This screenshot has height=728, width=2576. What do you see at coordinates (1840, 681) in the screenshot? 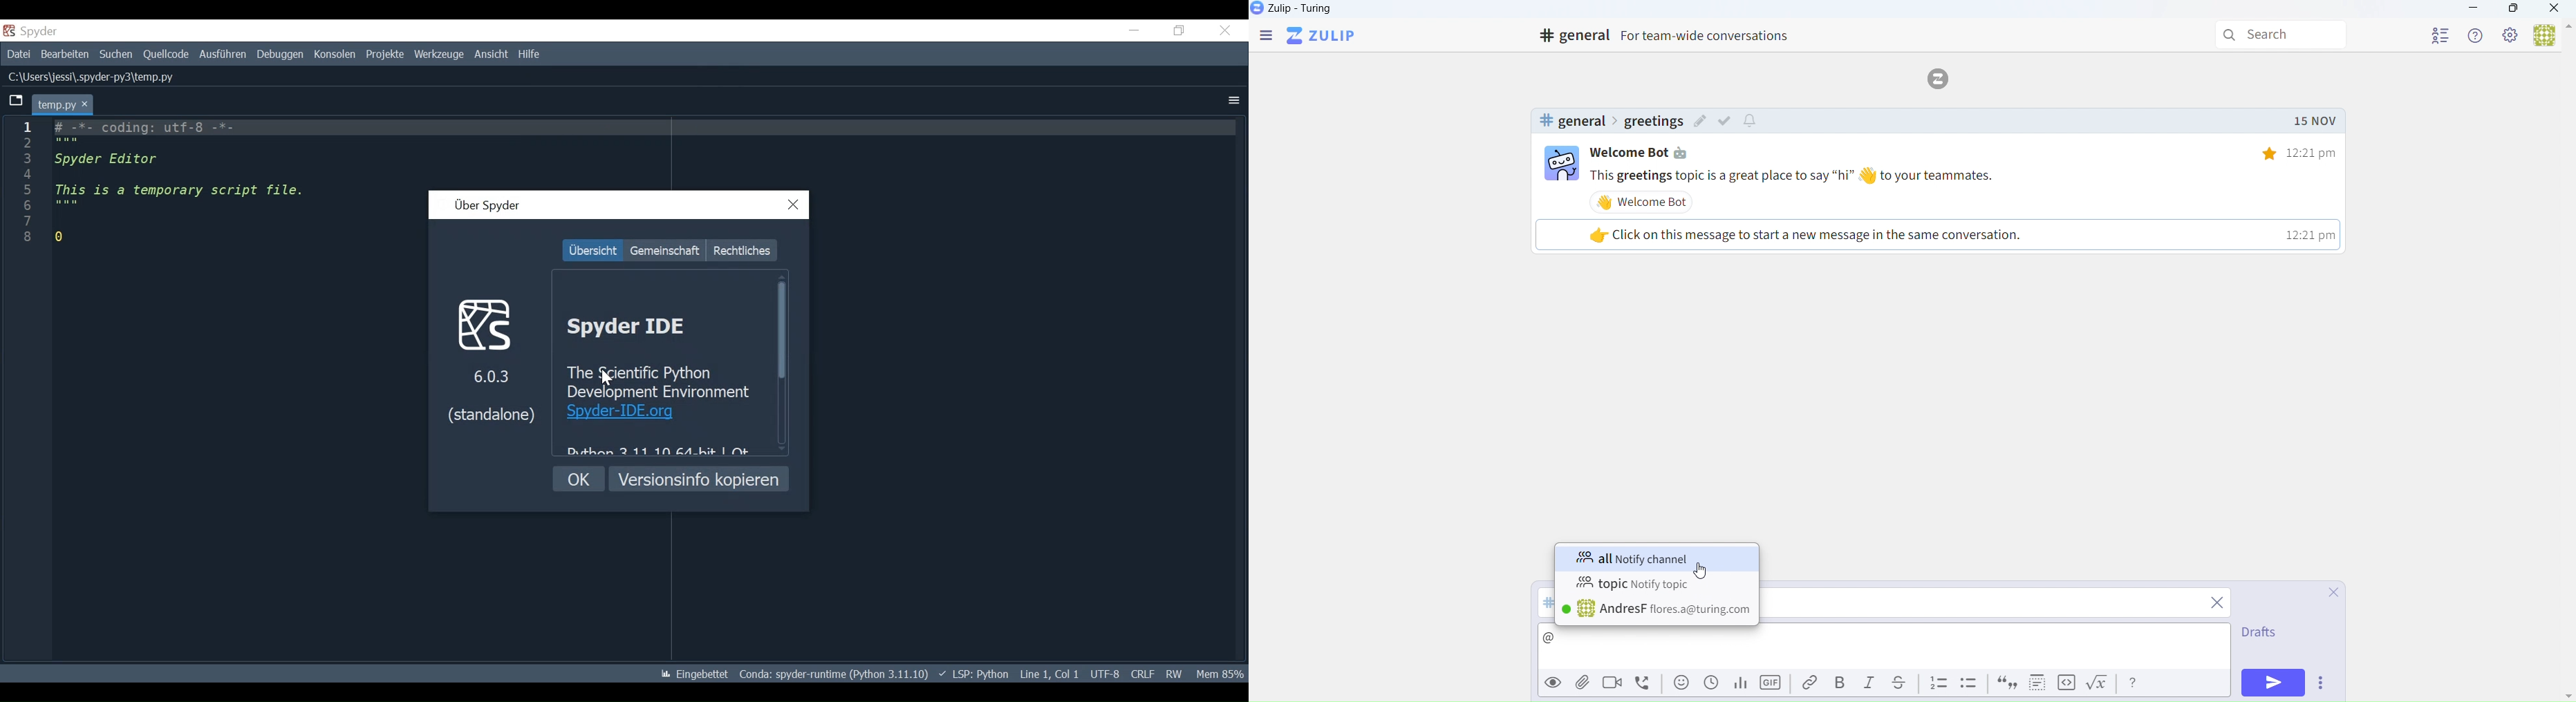
I see `bold` at bounding box center [1840, 681].